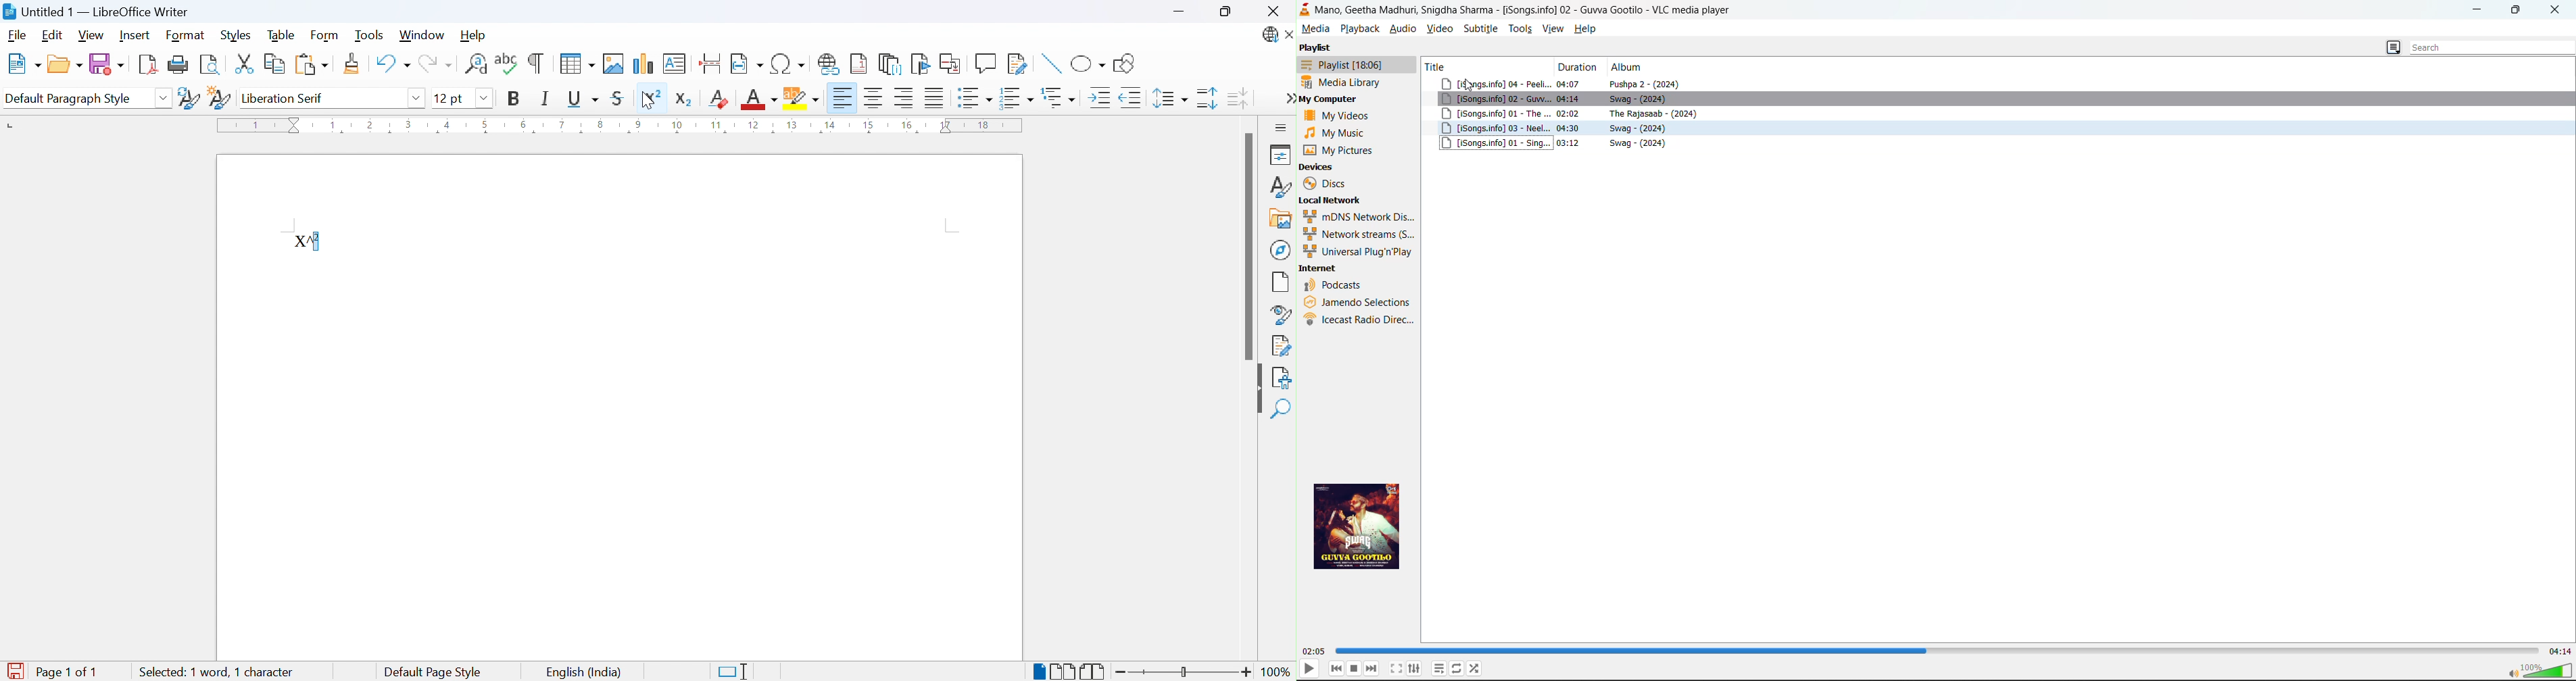 The width and height of the screenshot is (2576, 700). I want to click on Undo, so click(391, 64).